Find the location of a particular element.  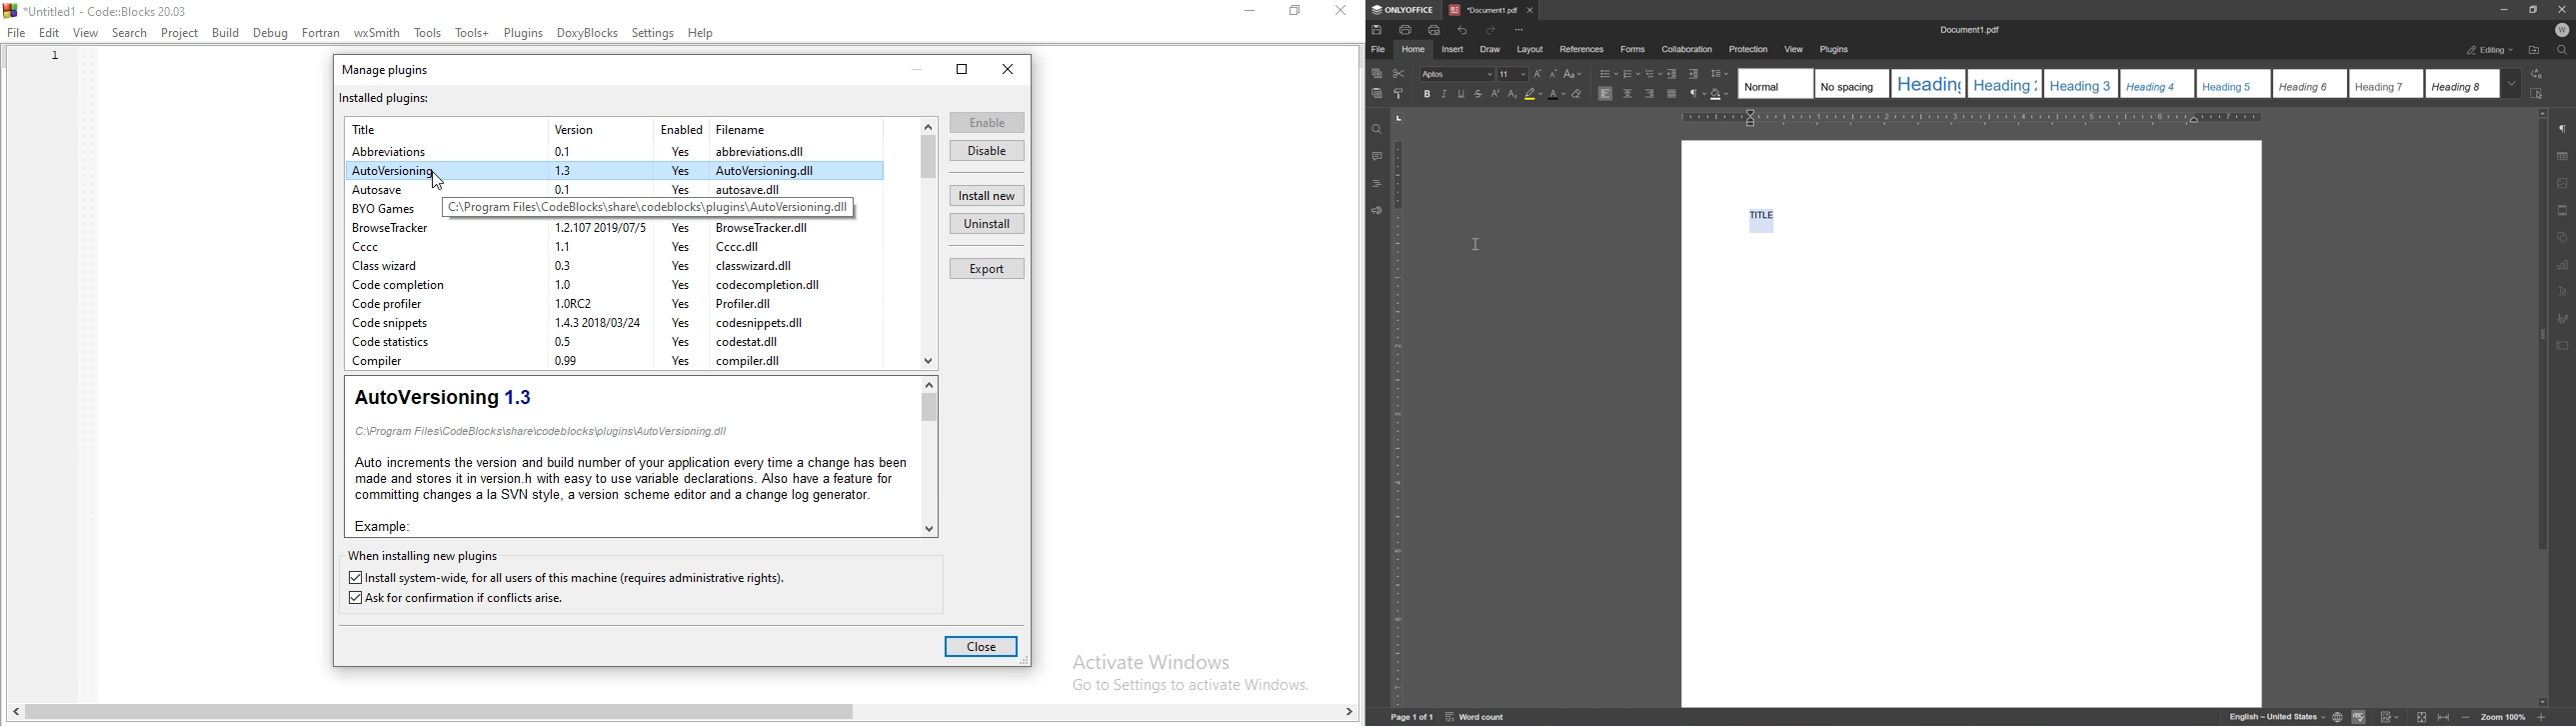

Autosave 0.1 Yes autosave.dll is located at coordinates (592, 190).